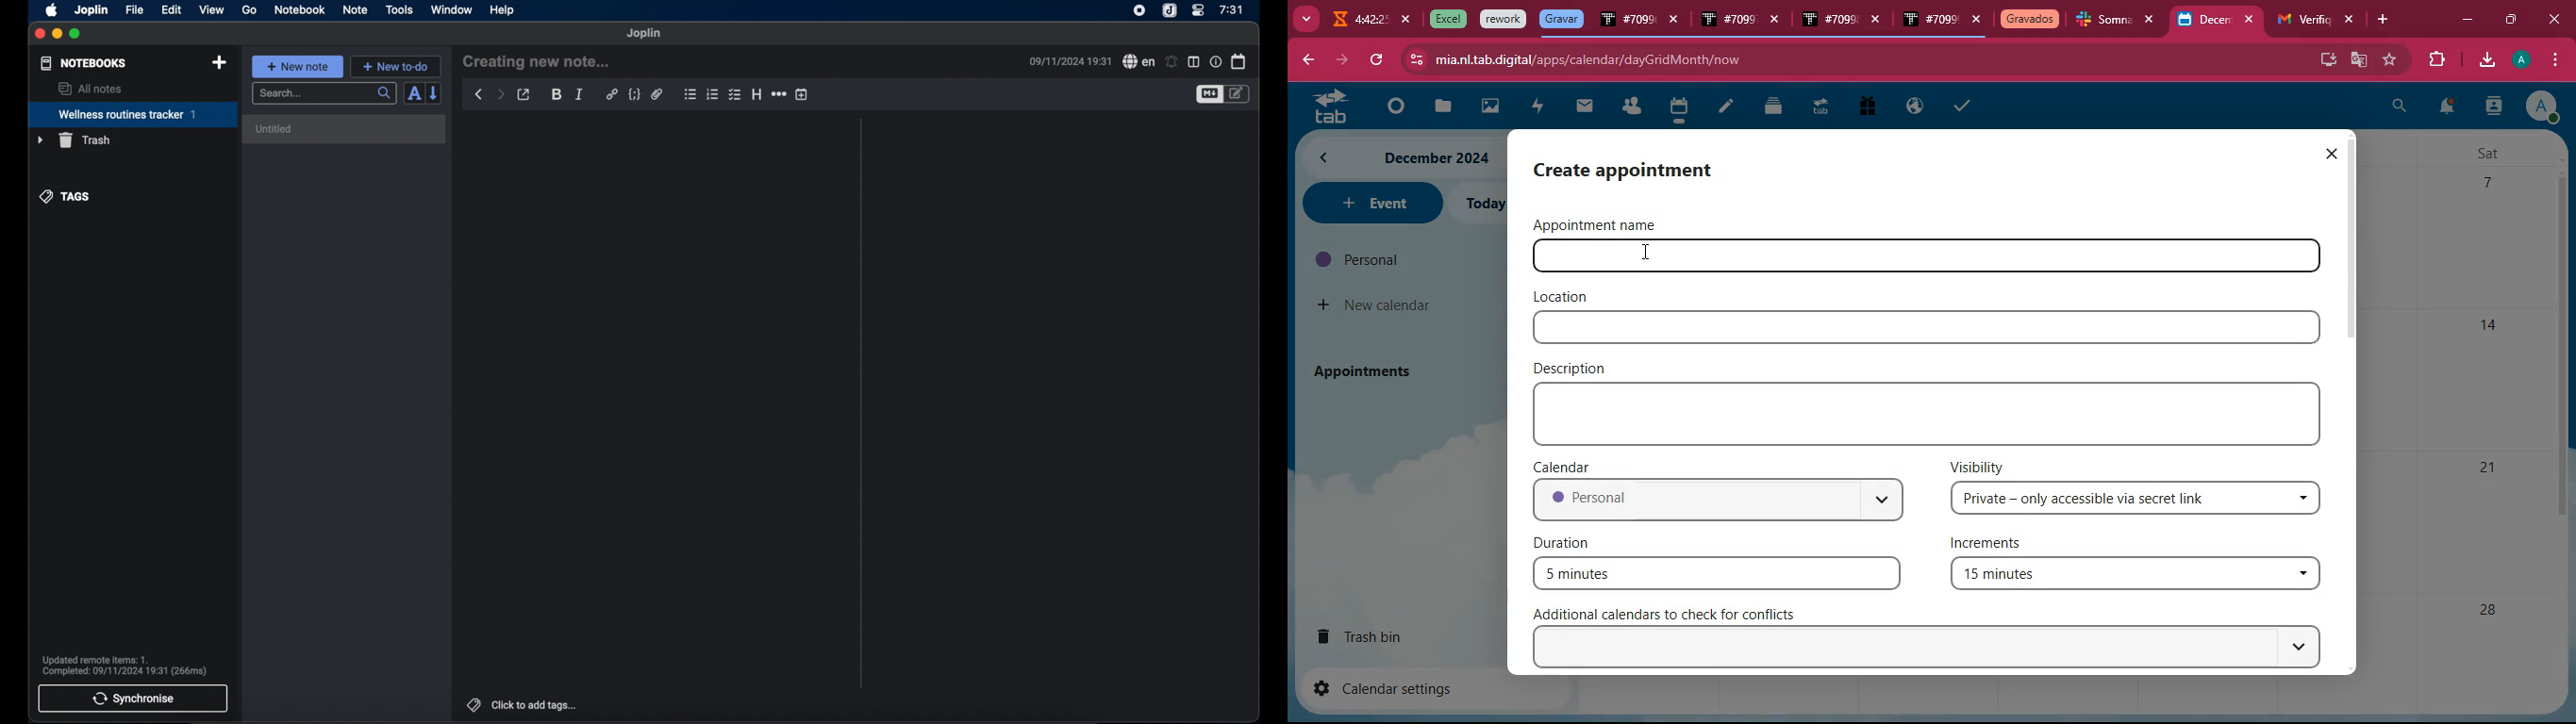 The height and width of the screenshot is (728, 2576). What do you see at coordinates (1376, 305) in the screenshot?
I see `new calendar` at bounding box center [1376, 305].